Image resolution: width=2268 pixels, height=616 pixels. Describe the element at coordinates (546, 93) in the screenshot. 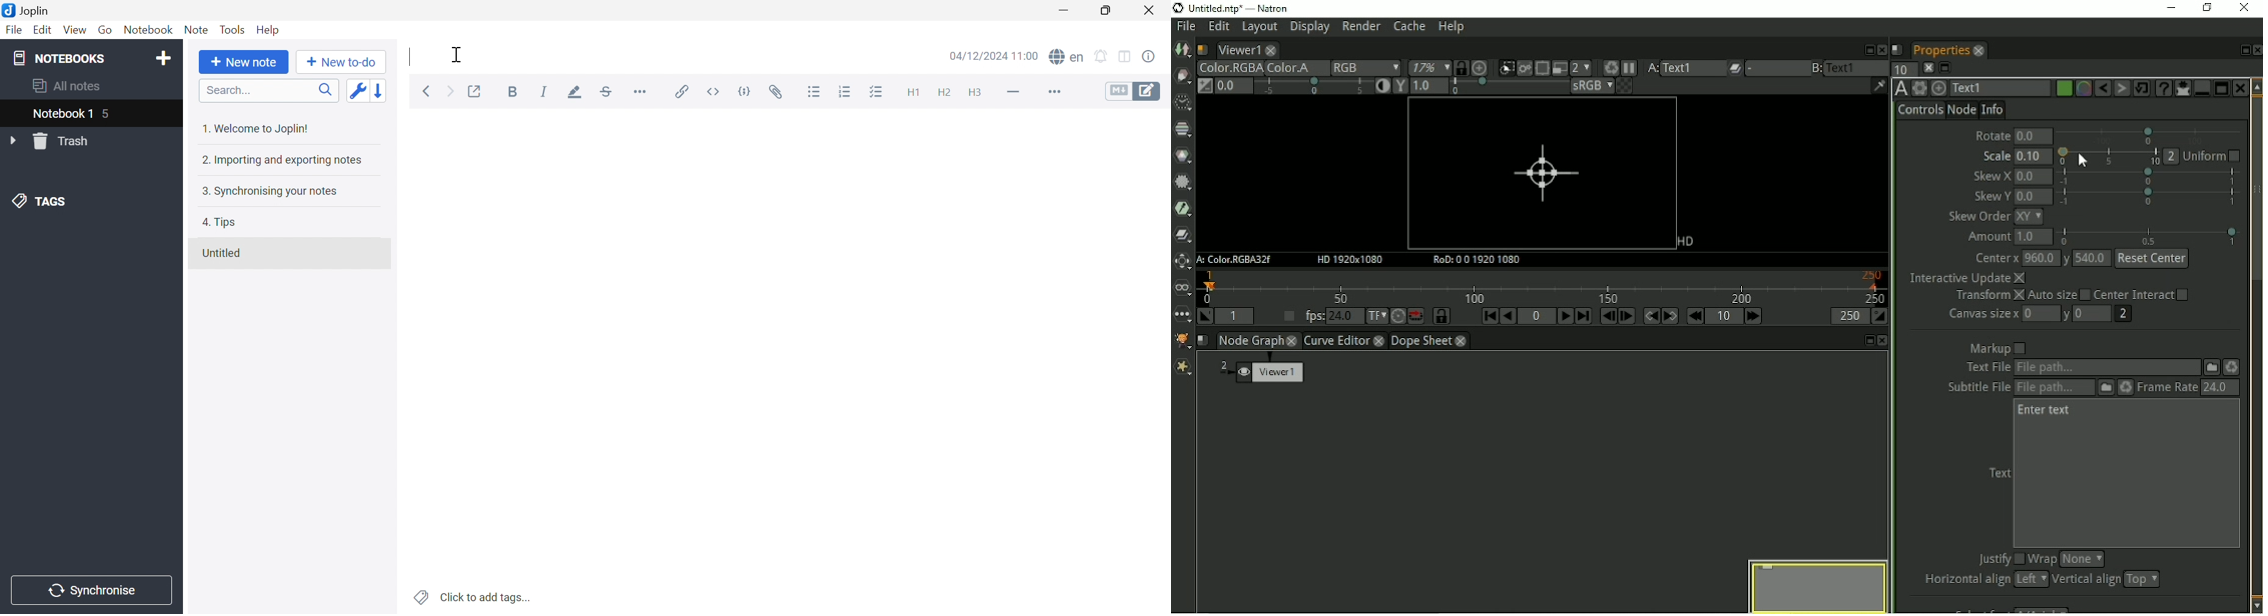

I see `Italic` at that location.